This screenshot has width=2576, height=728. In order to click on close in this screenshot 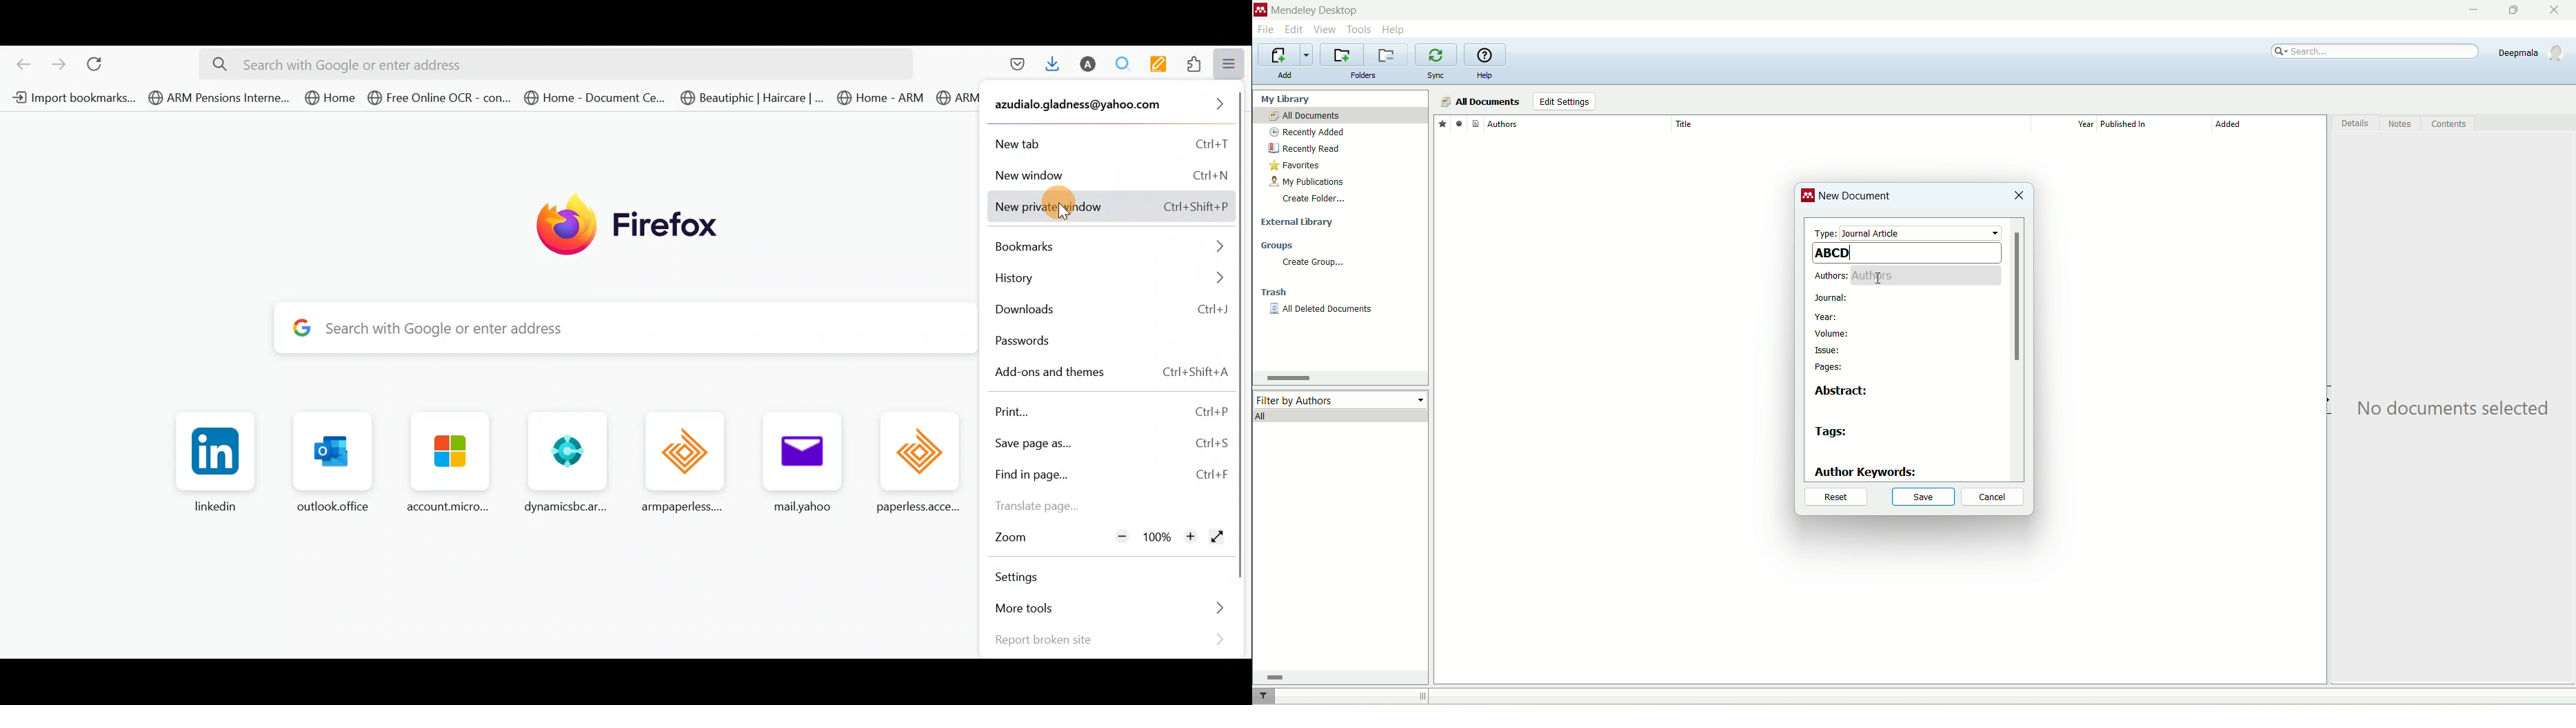, I will do `click(2018, 197)`.